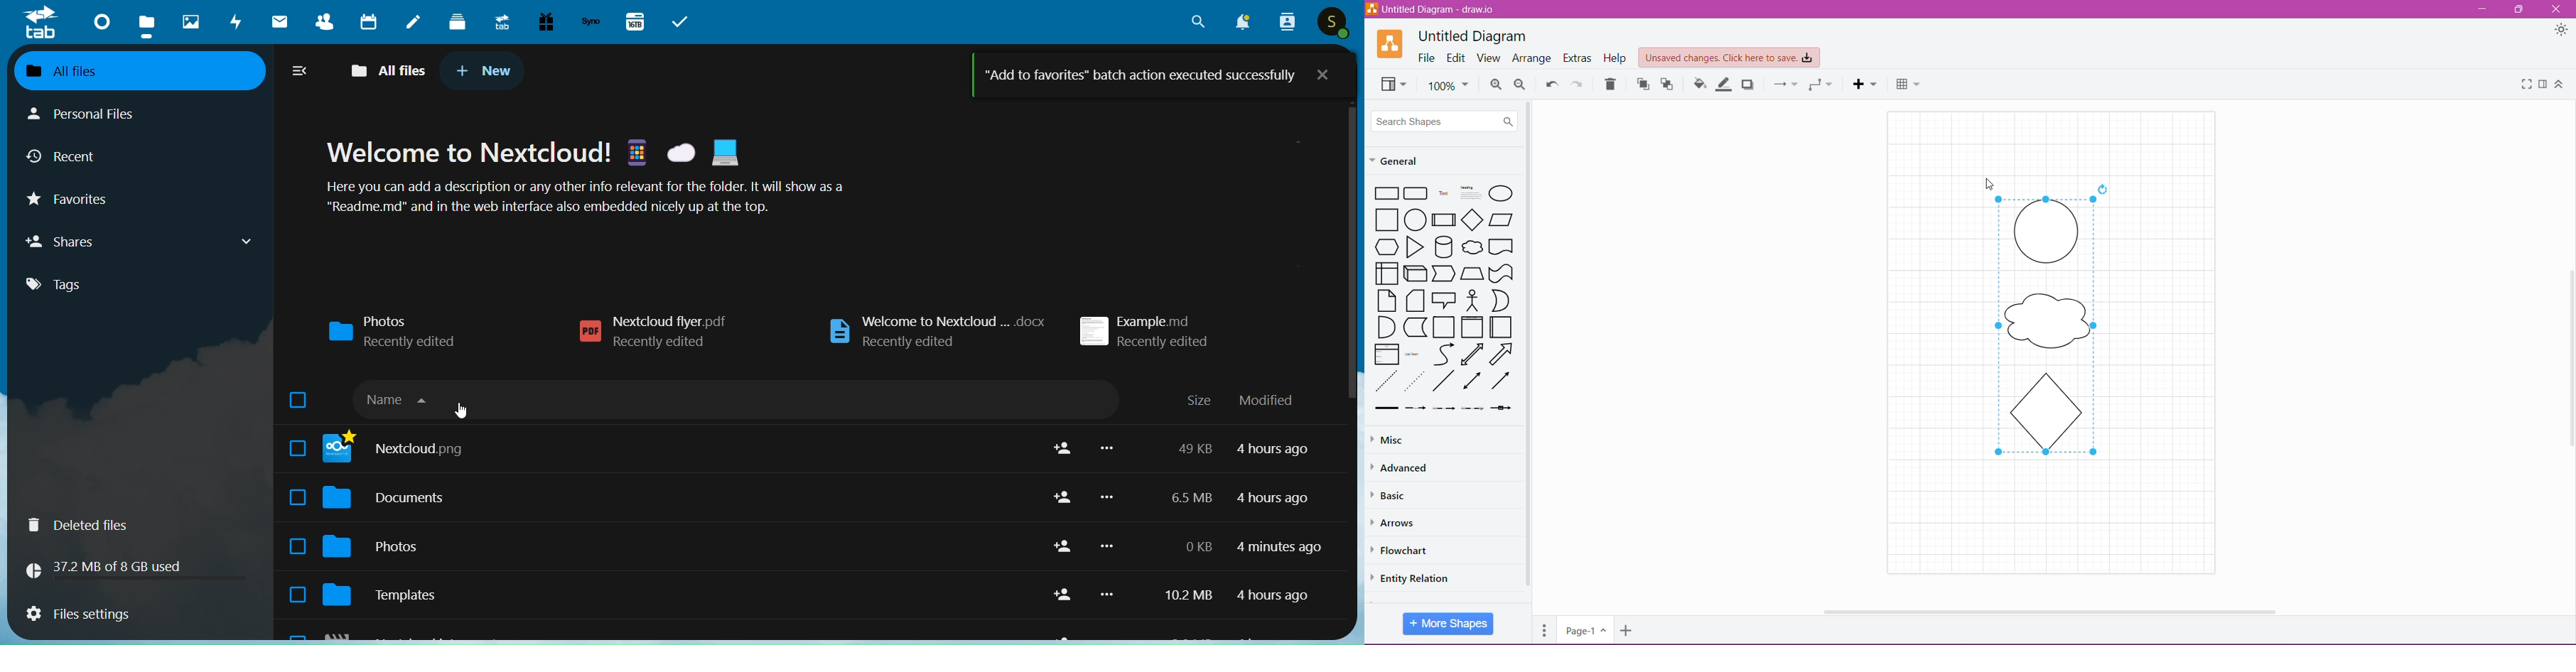 This screenshot has width=2576, height=672. What do you see at coordinates (2054, 333) in the screenshot?
I see `Multiple shapes grouped together` at bounding box center [2054, 333].